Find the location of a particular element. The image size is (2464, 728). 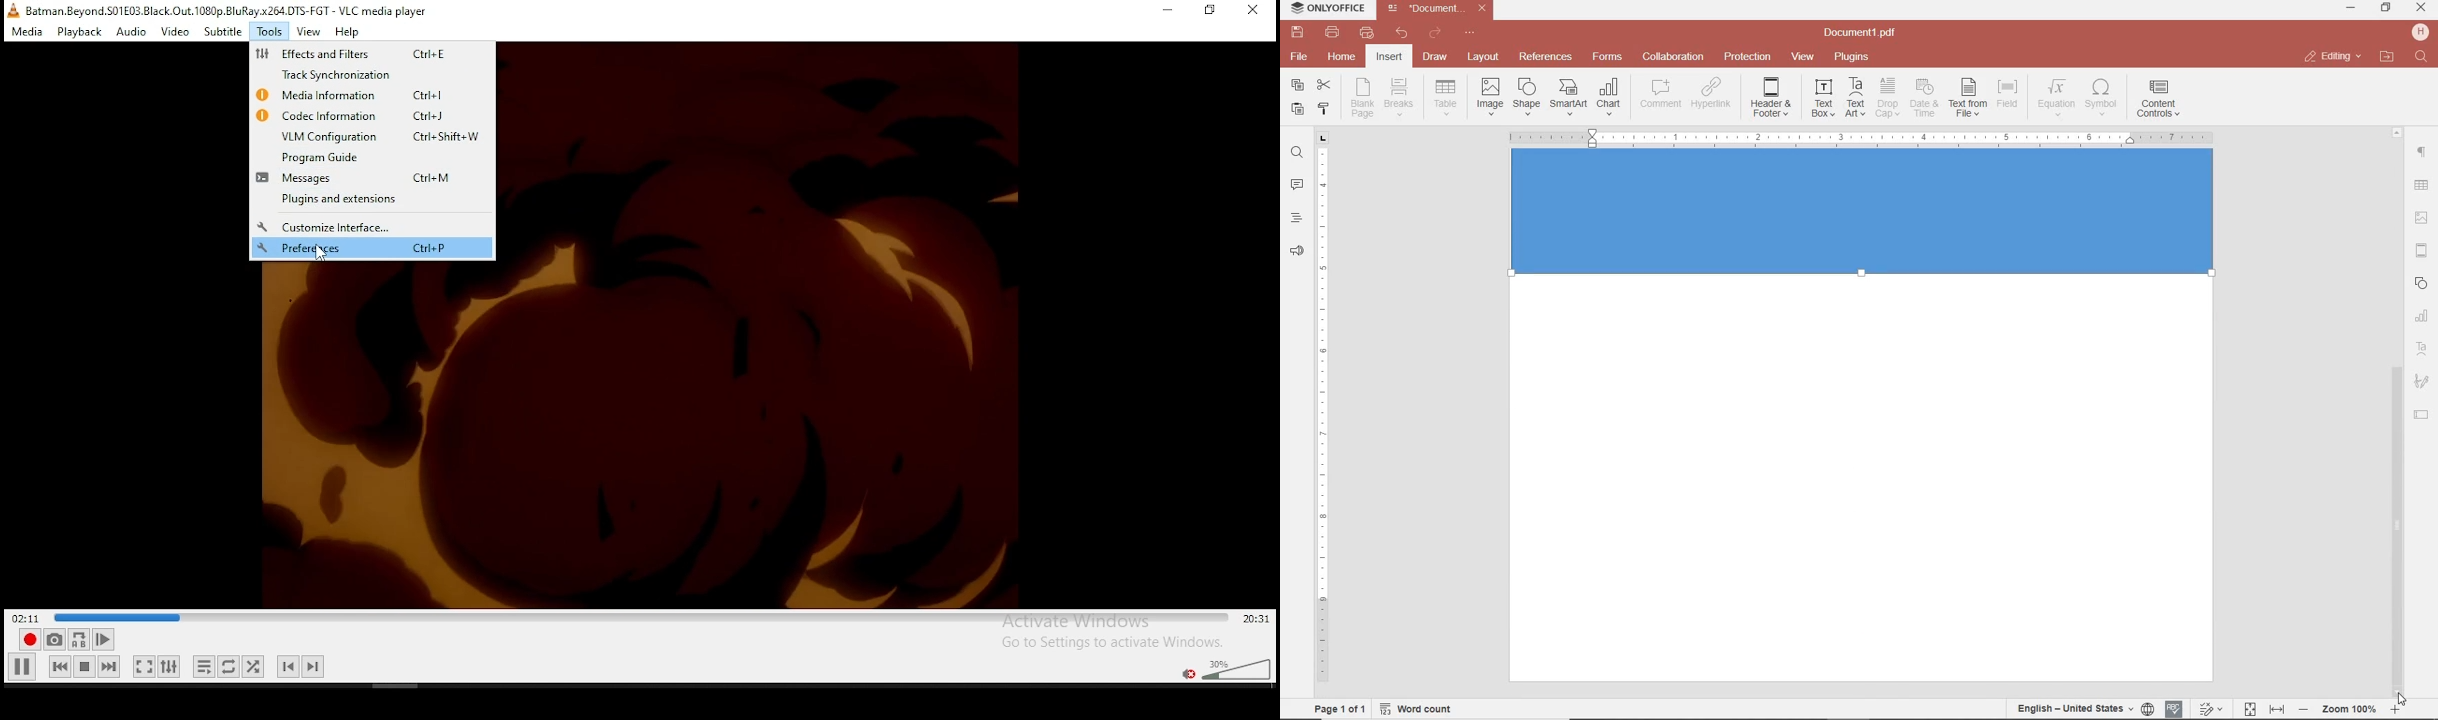

cut is located at coordinates (1323, 86).